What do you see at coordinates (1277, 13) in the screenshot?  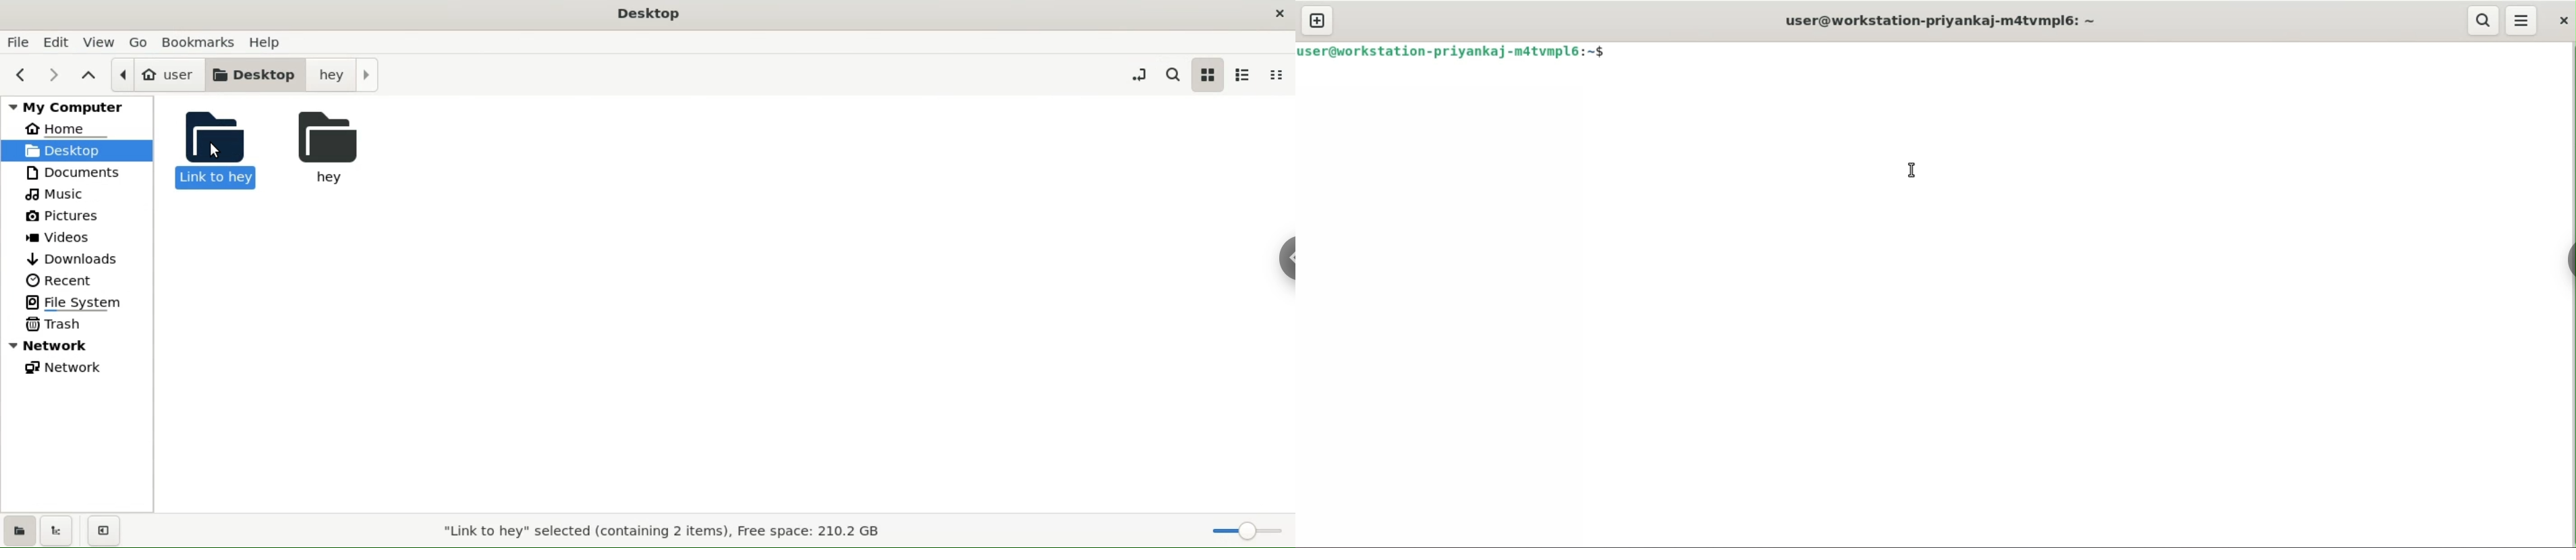 I see `close` at bounding box center [1277, 13].